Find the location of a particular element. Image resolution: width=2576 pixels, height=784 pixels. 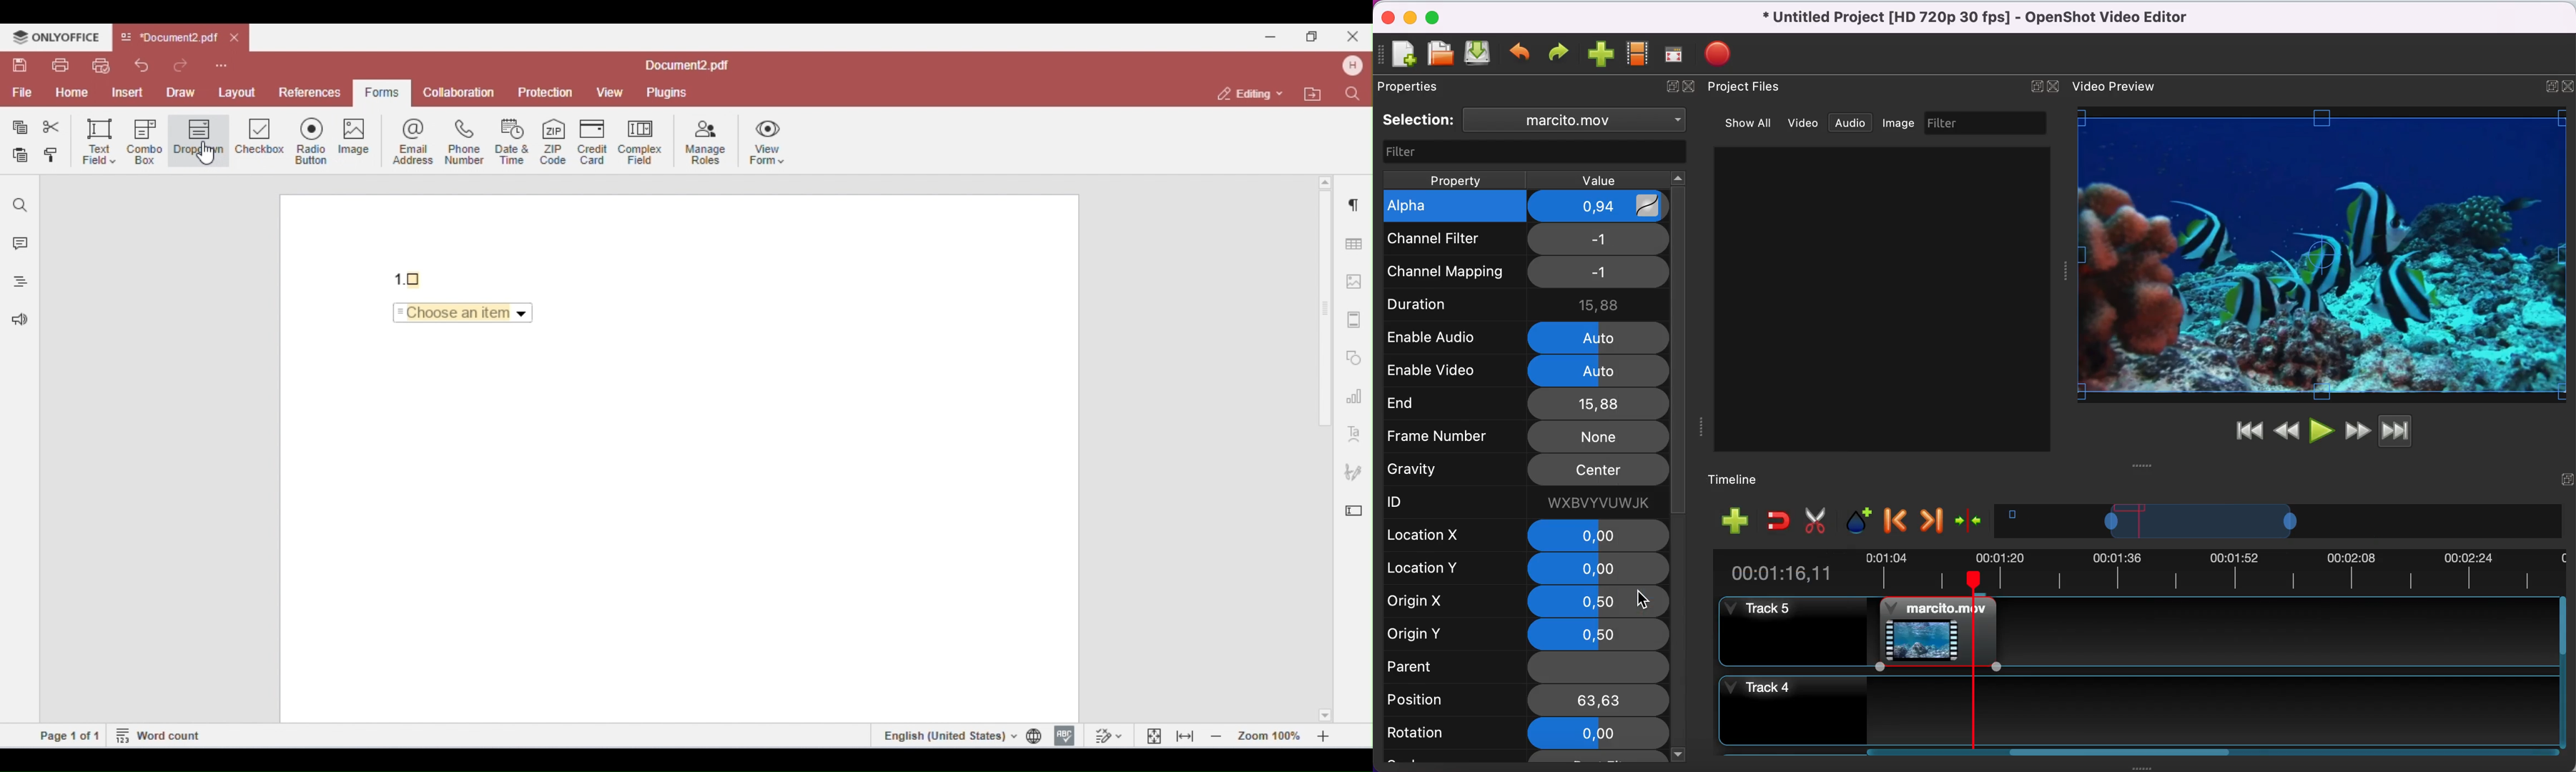

None is located at coordinates (1598, 437).